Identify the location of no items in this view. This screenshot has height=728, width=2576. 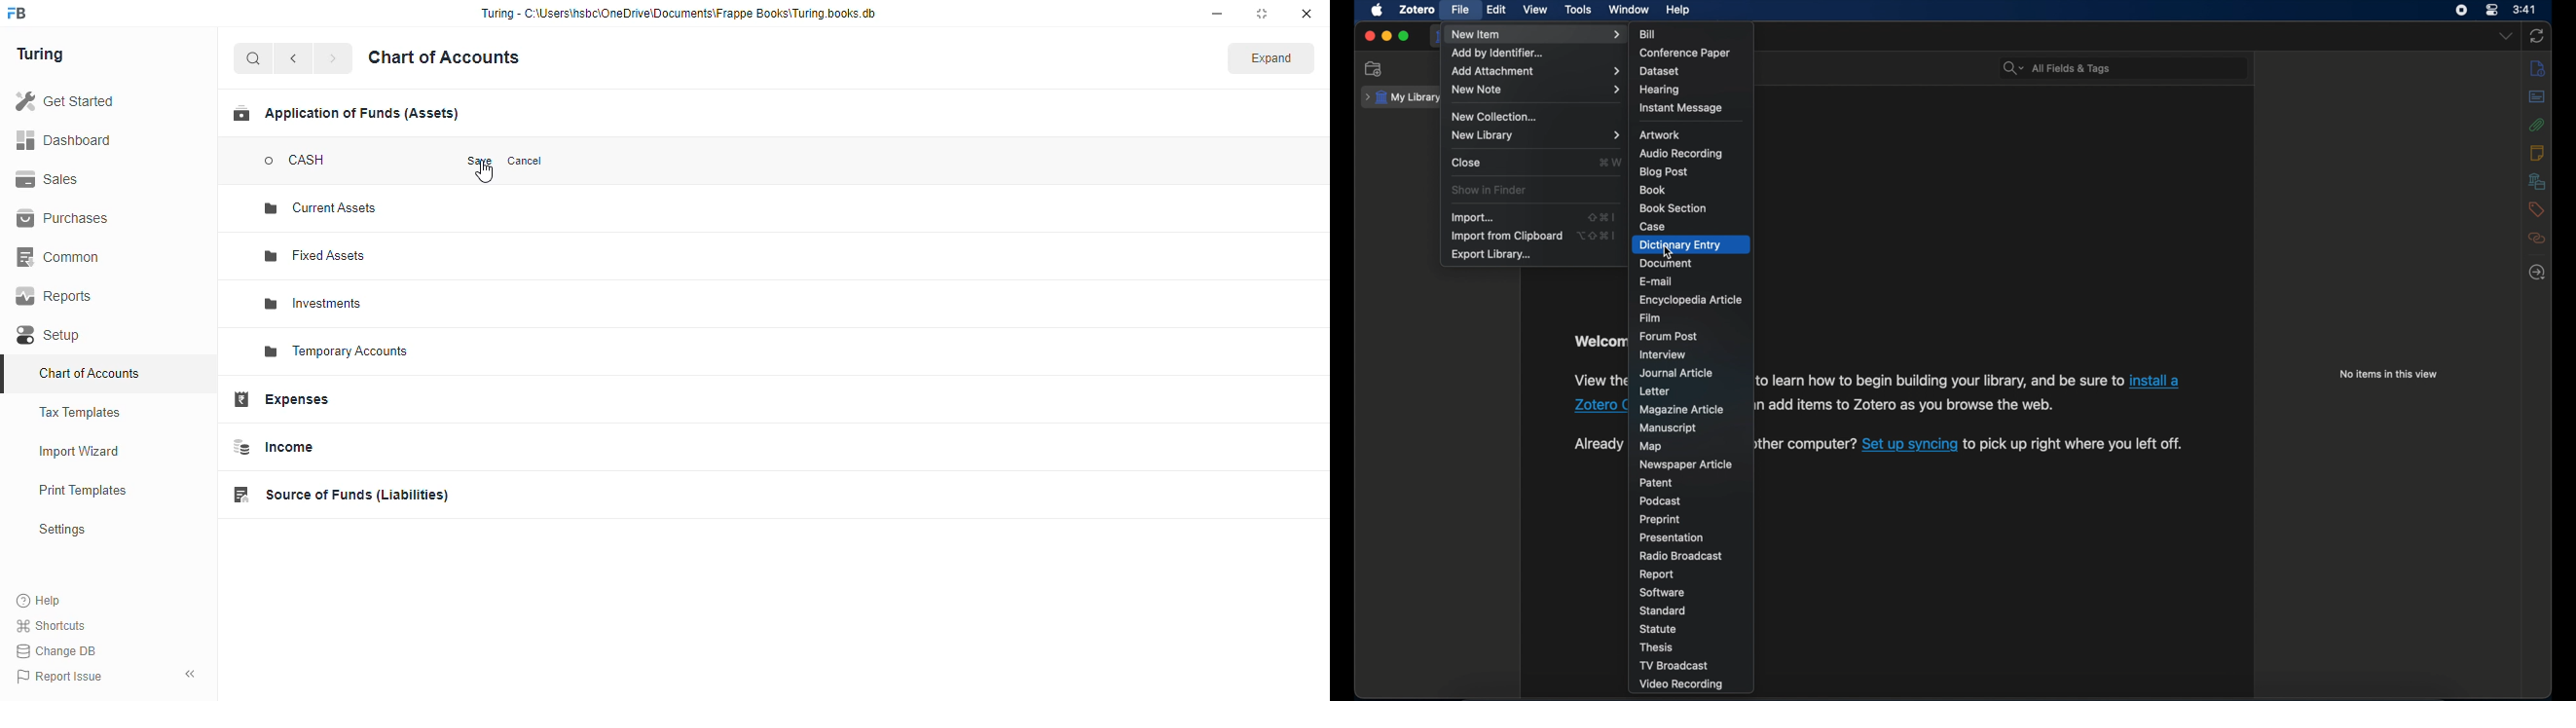
(2392, 374).